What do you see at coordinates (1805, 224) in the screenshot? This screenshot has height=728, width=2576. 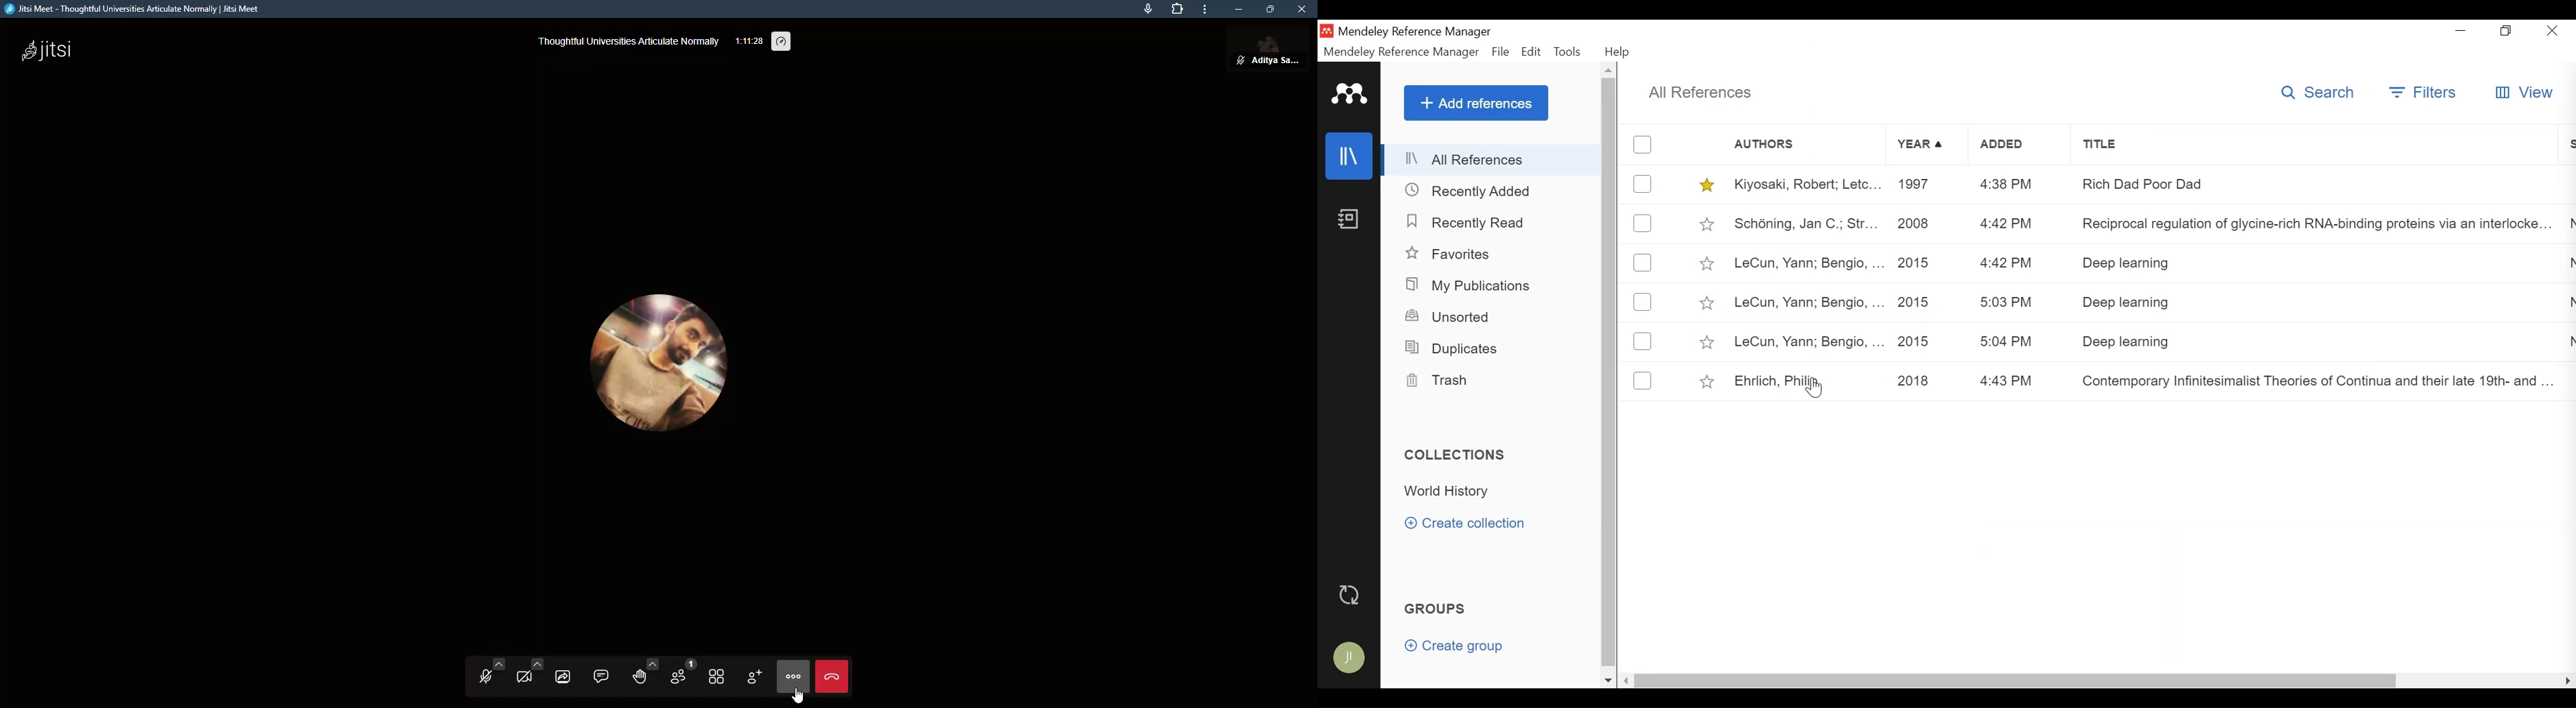 I see `Schéning, Jan C.; Str...` at bounding box center [1805, 224].